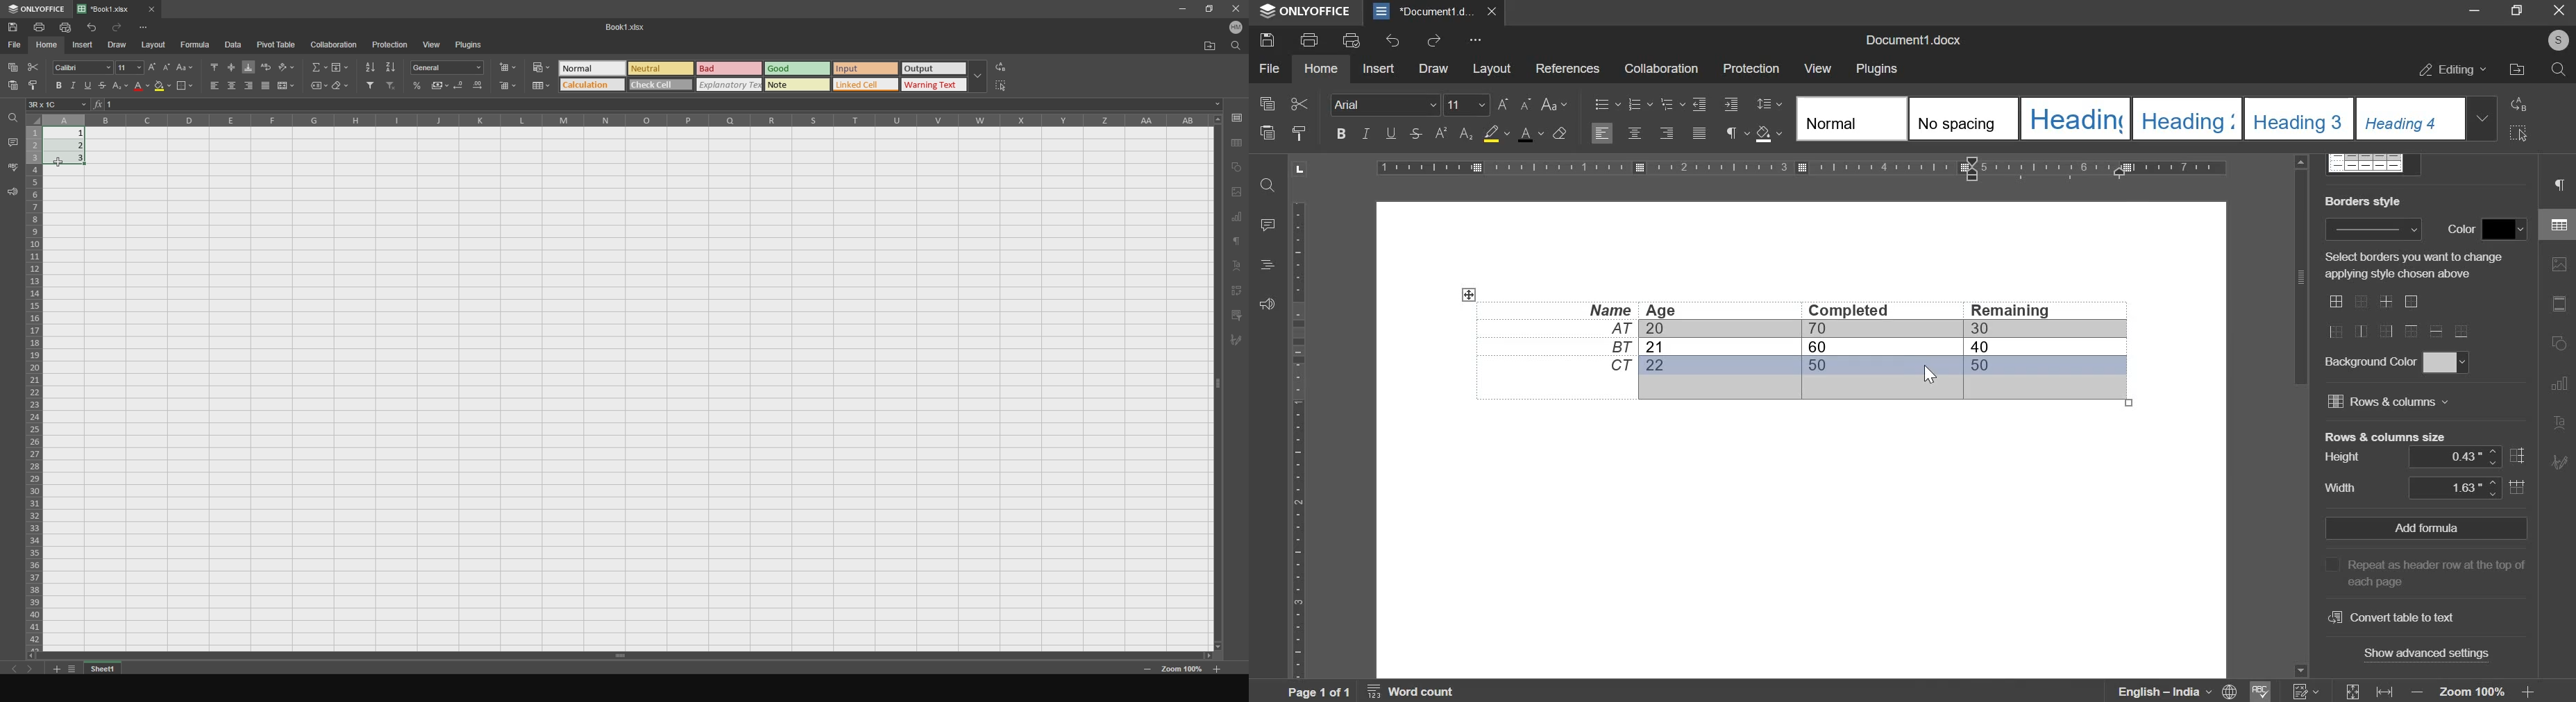 The image size is (2576, 728). Describe the element at coordinates (66, 27) in the screenshot. I see `print file` at that location.